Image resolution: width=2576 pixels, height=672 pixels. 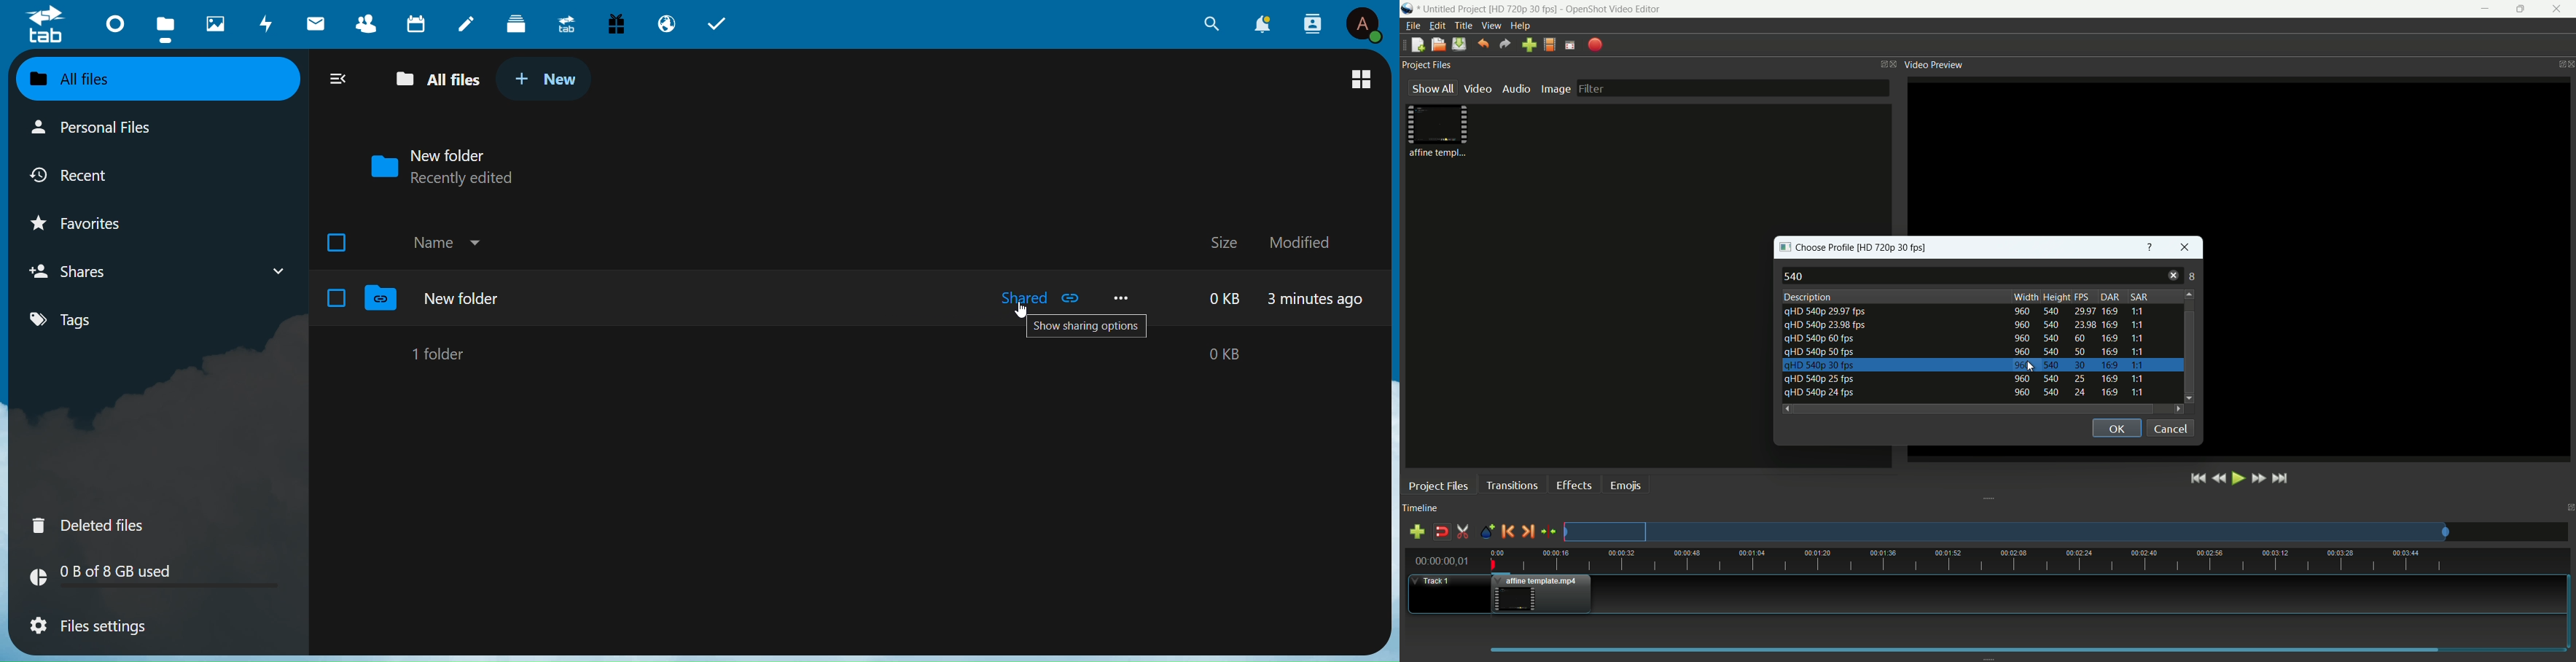 I want to click on Activity, so click(x=263, y=24).